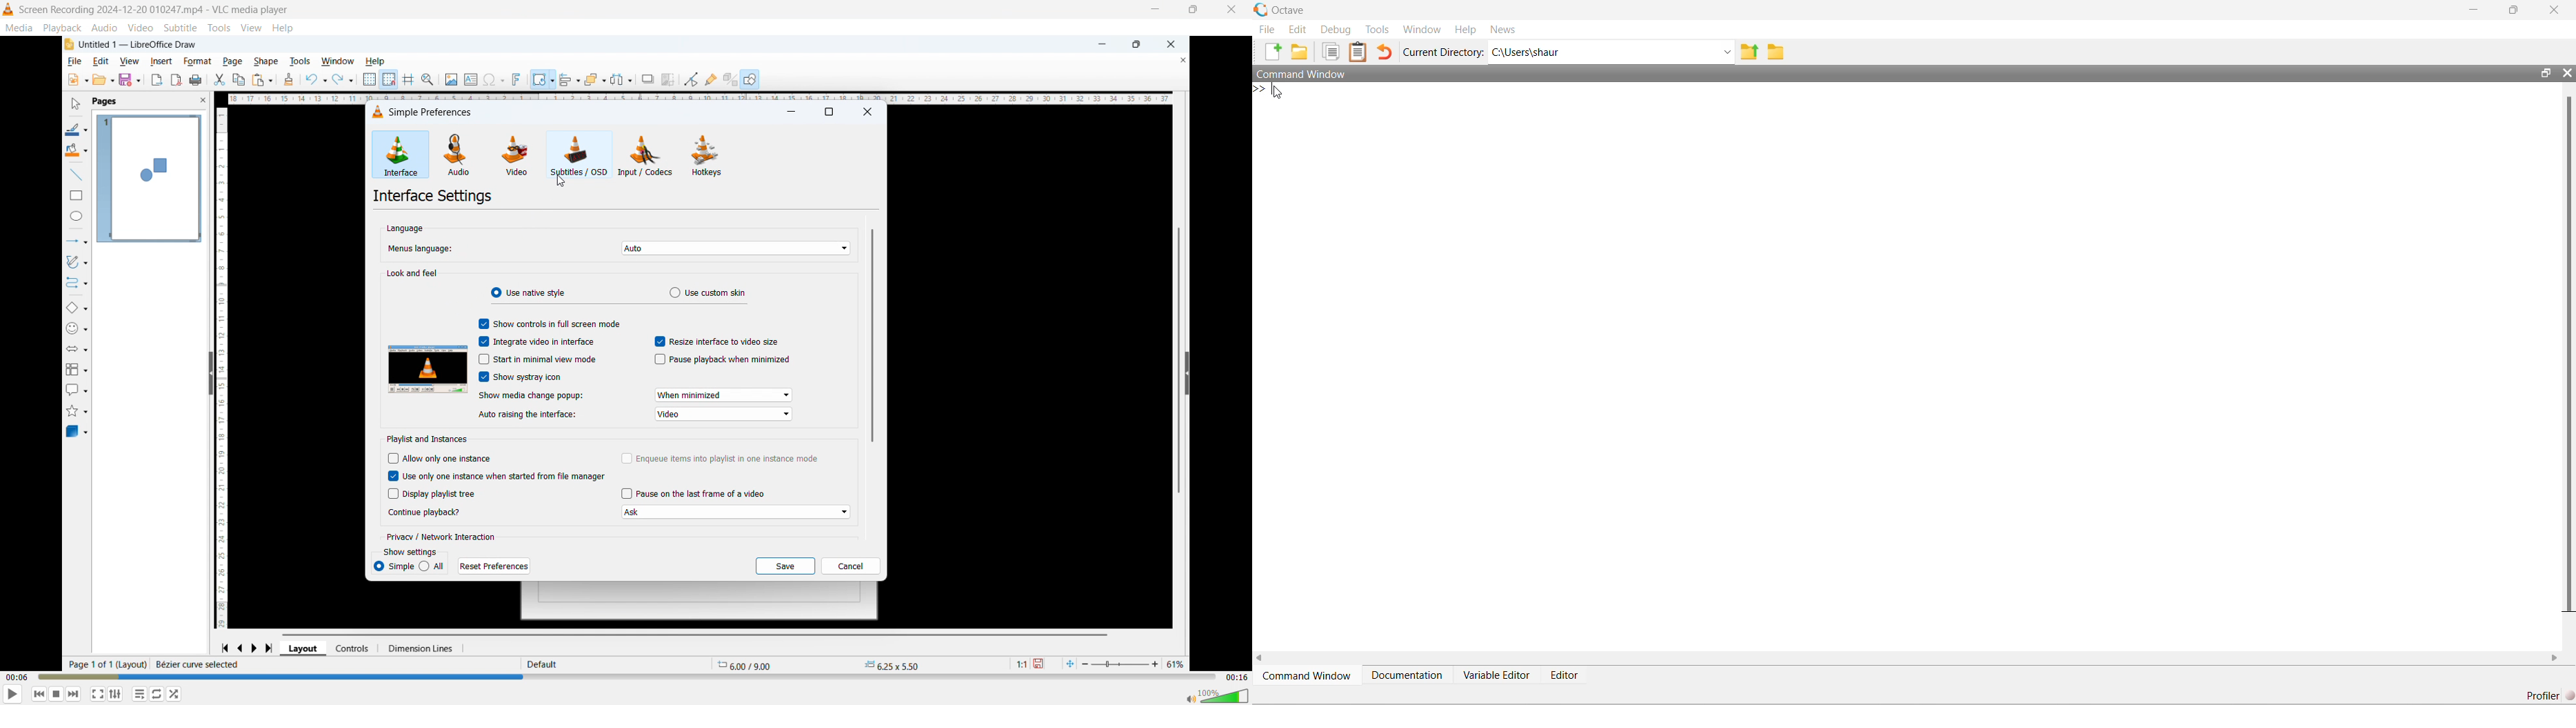 This screenshot has width=2576, height=728. Describe the element at coordinates (1336, 30) in the screenshot. I see `Debug` at that location.